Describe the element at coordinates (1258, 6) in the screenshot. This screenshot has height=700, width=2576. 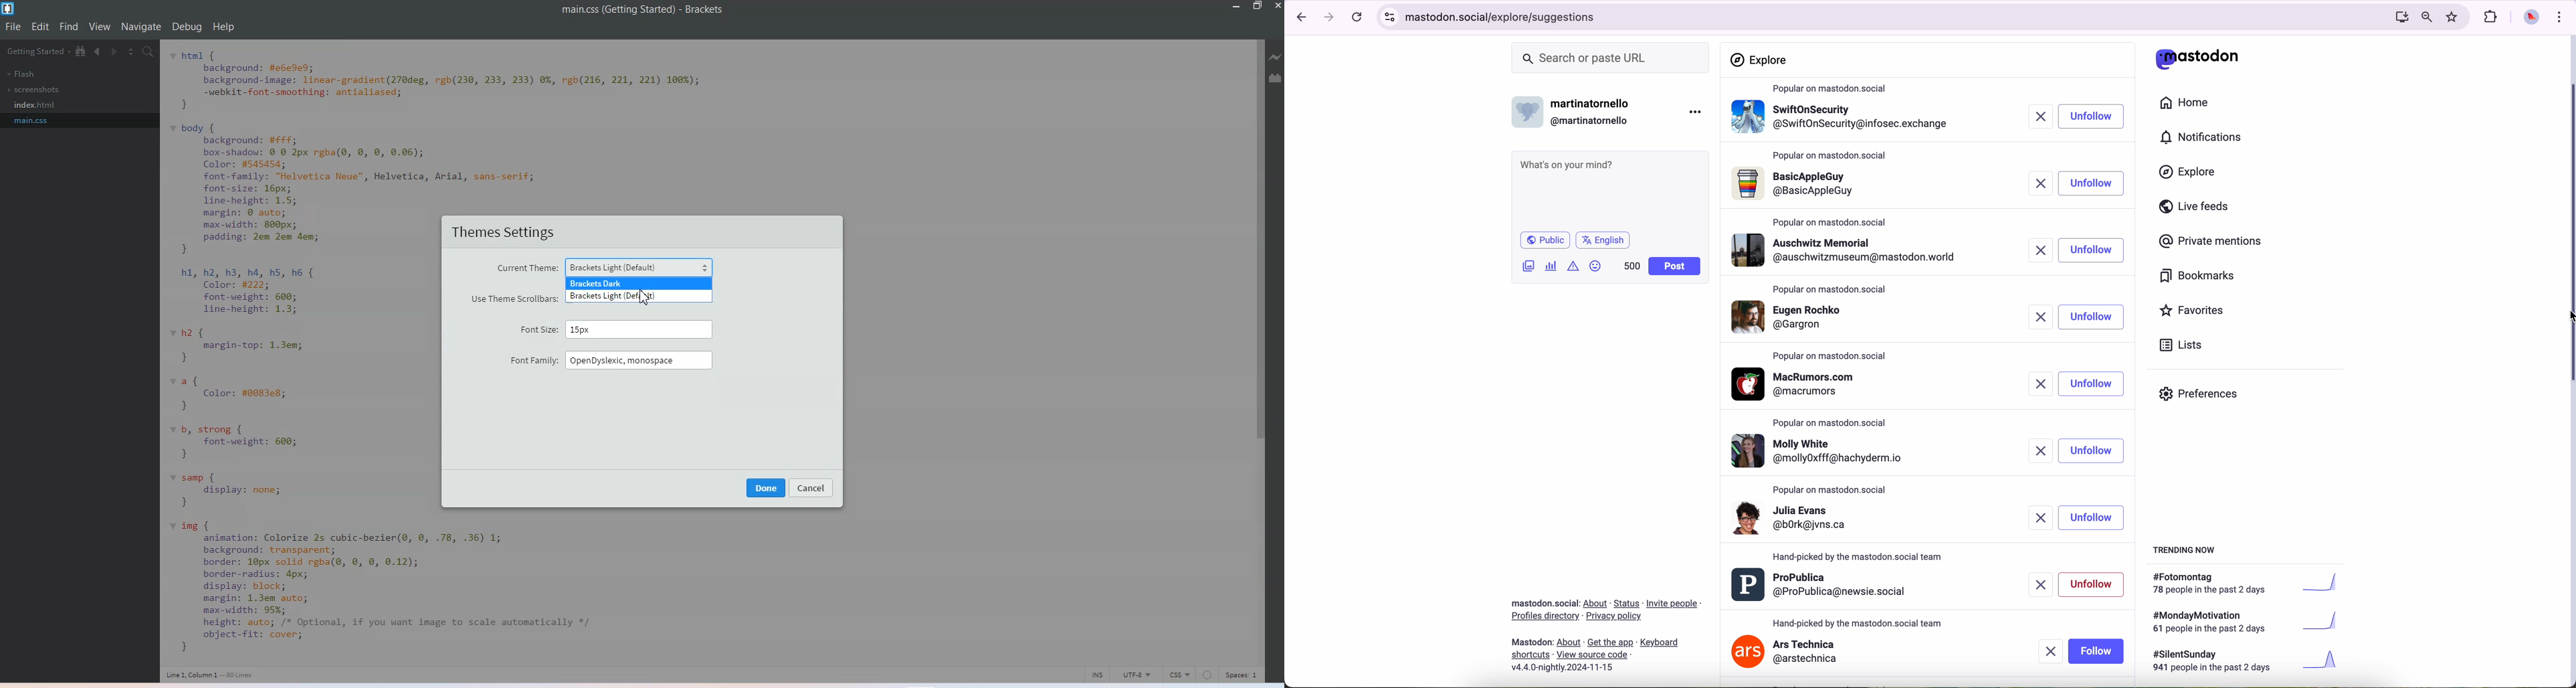
I see `Maximize` at that location.